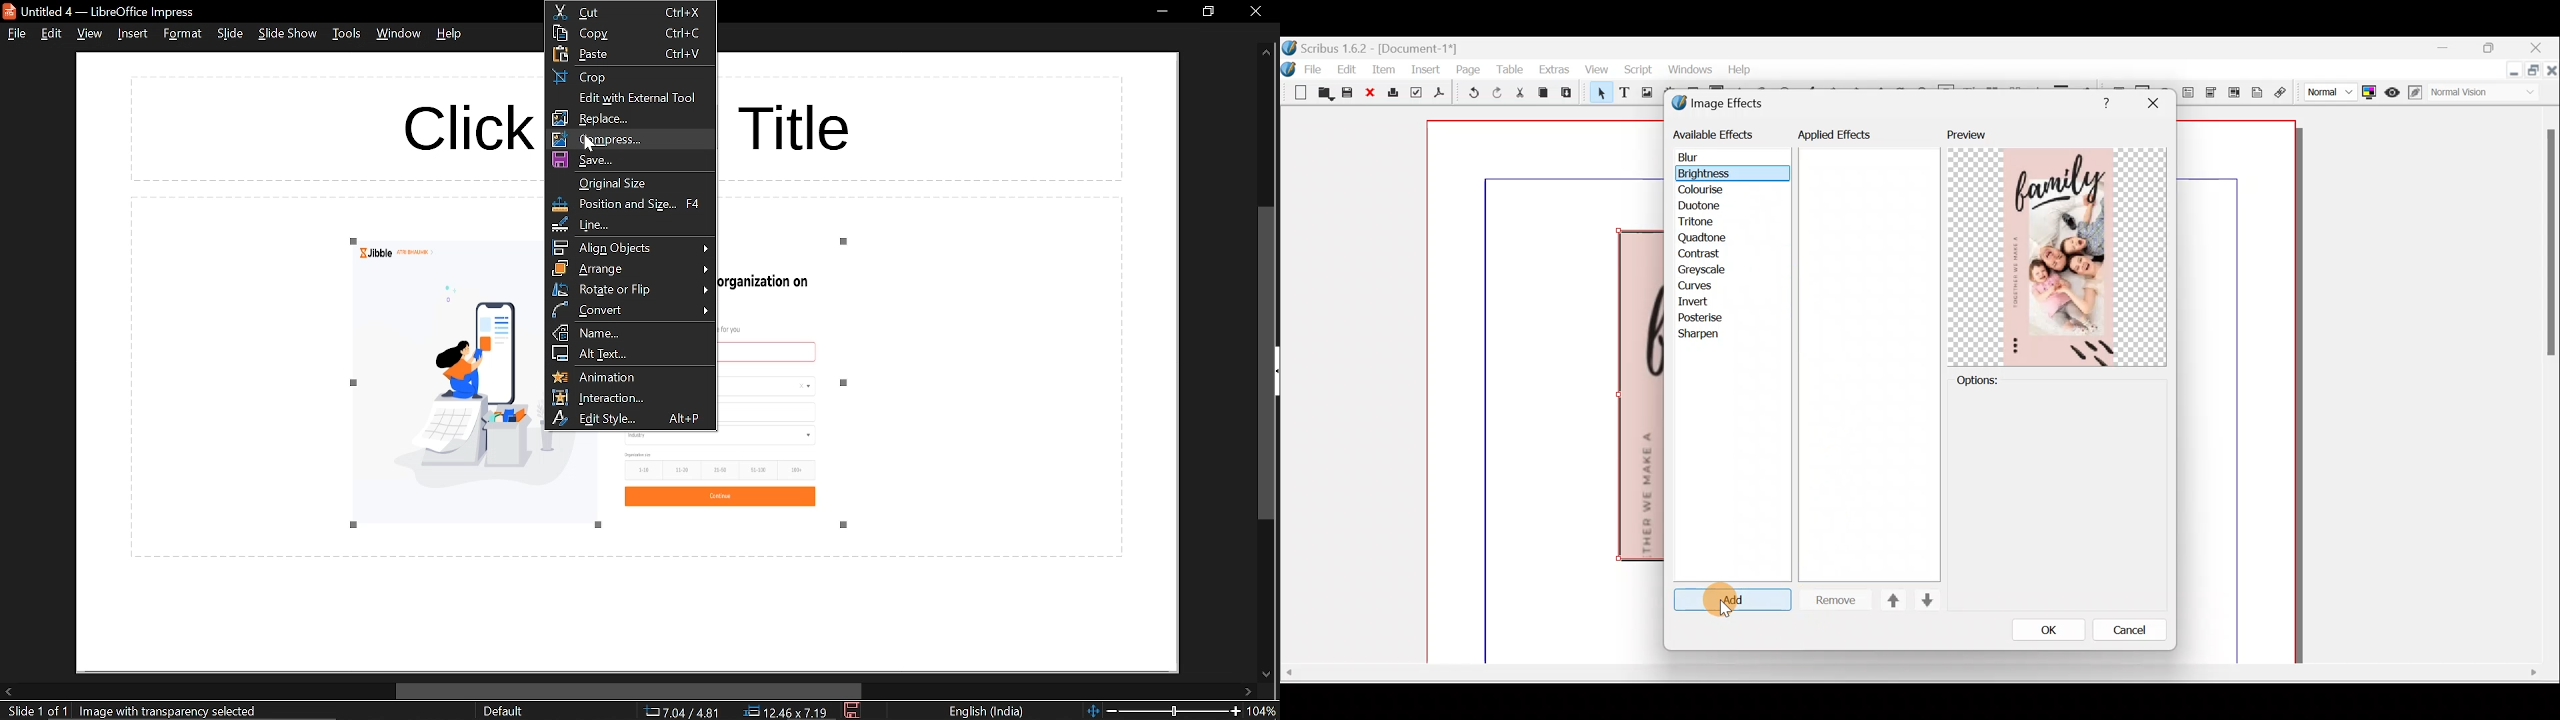  What do you see at coordinates (693, 204) in the screenshot?
I see `F4` at bounding box center [693, 204].